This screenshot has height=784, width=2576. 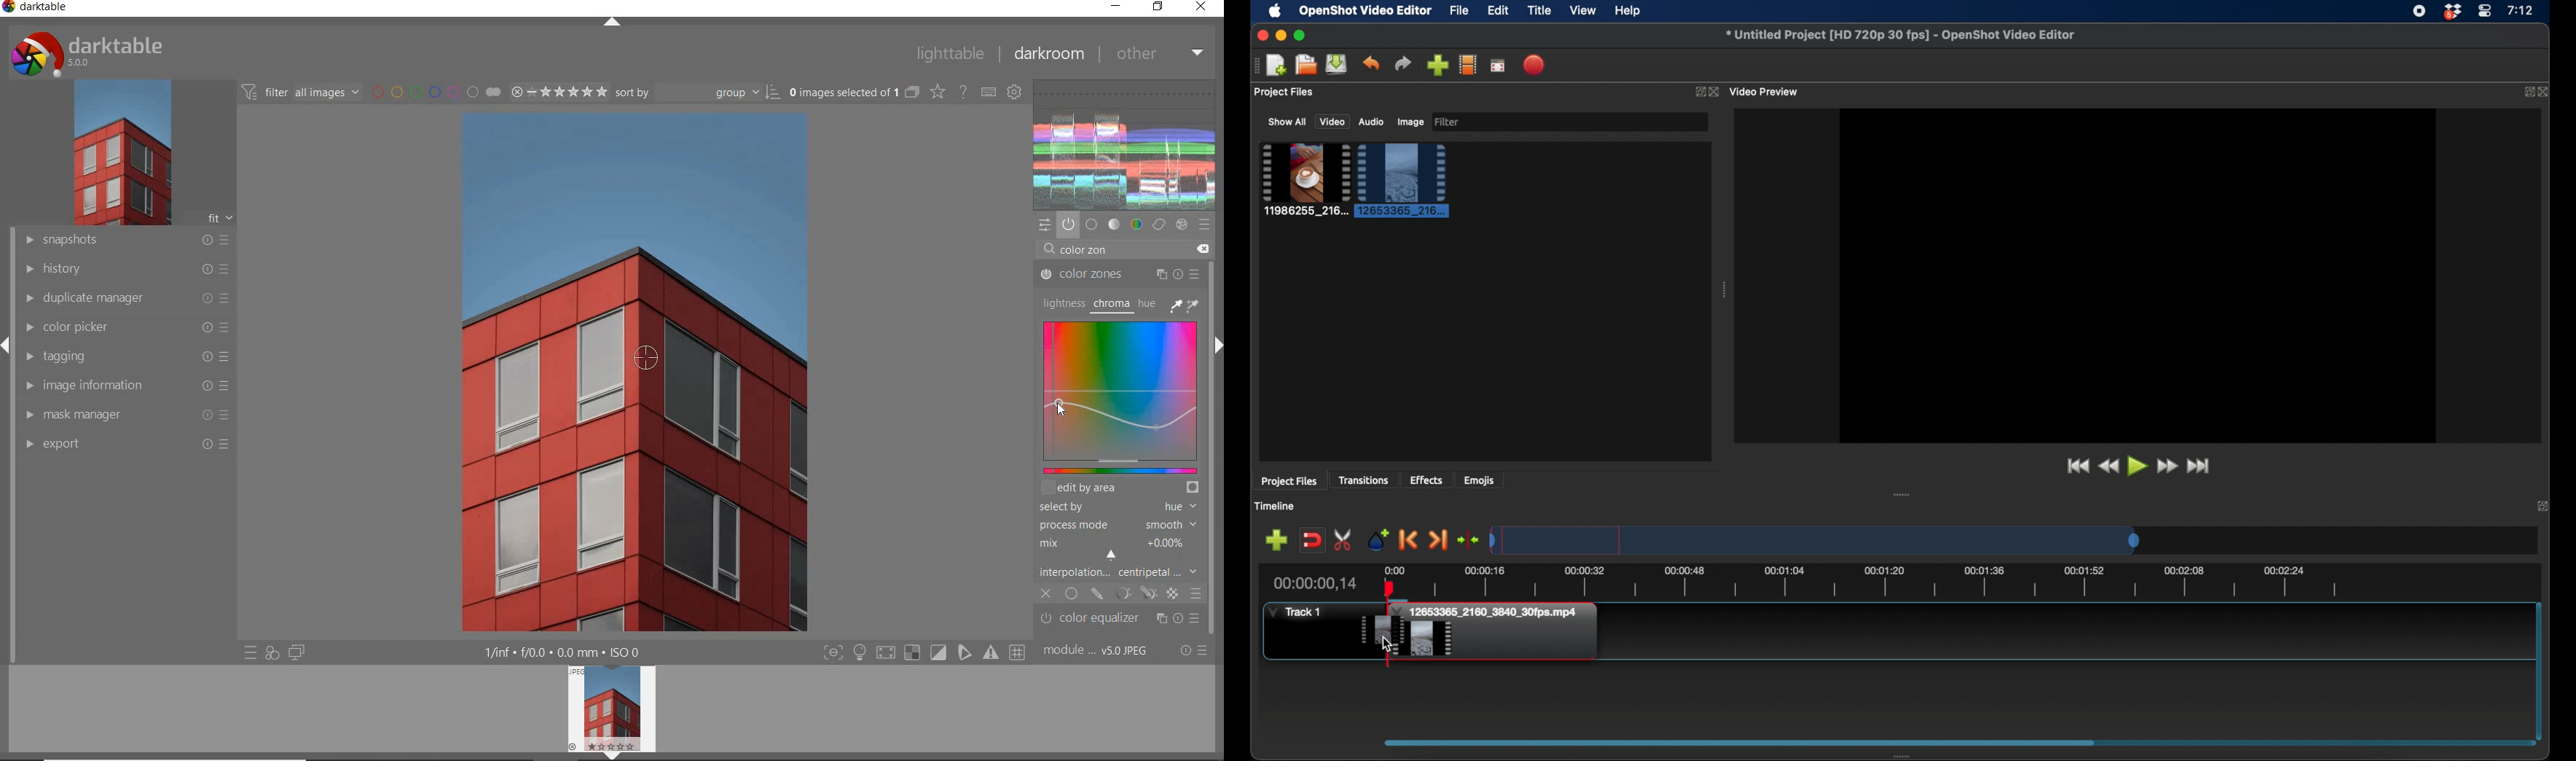 I want to click on next marker, so click(x=1439, y=540).